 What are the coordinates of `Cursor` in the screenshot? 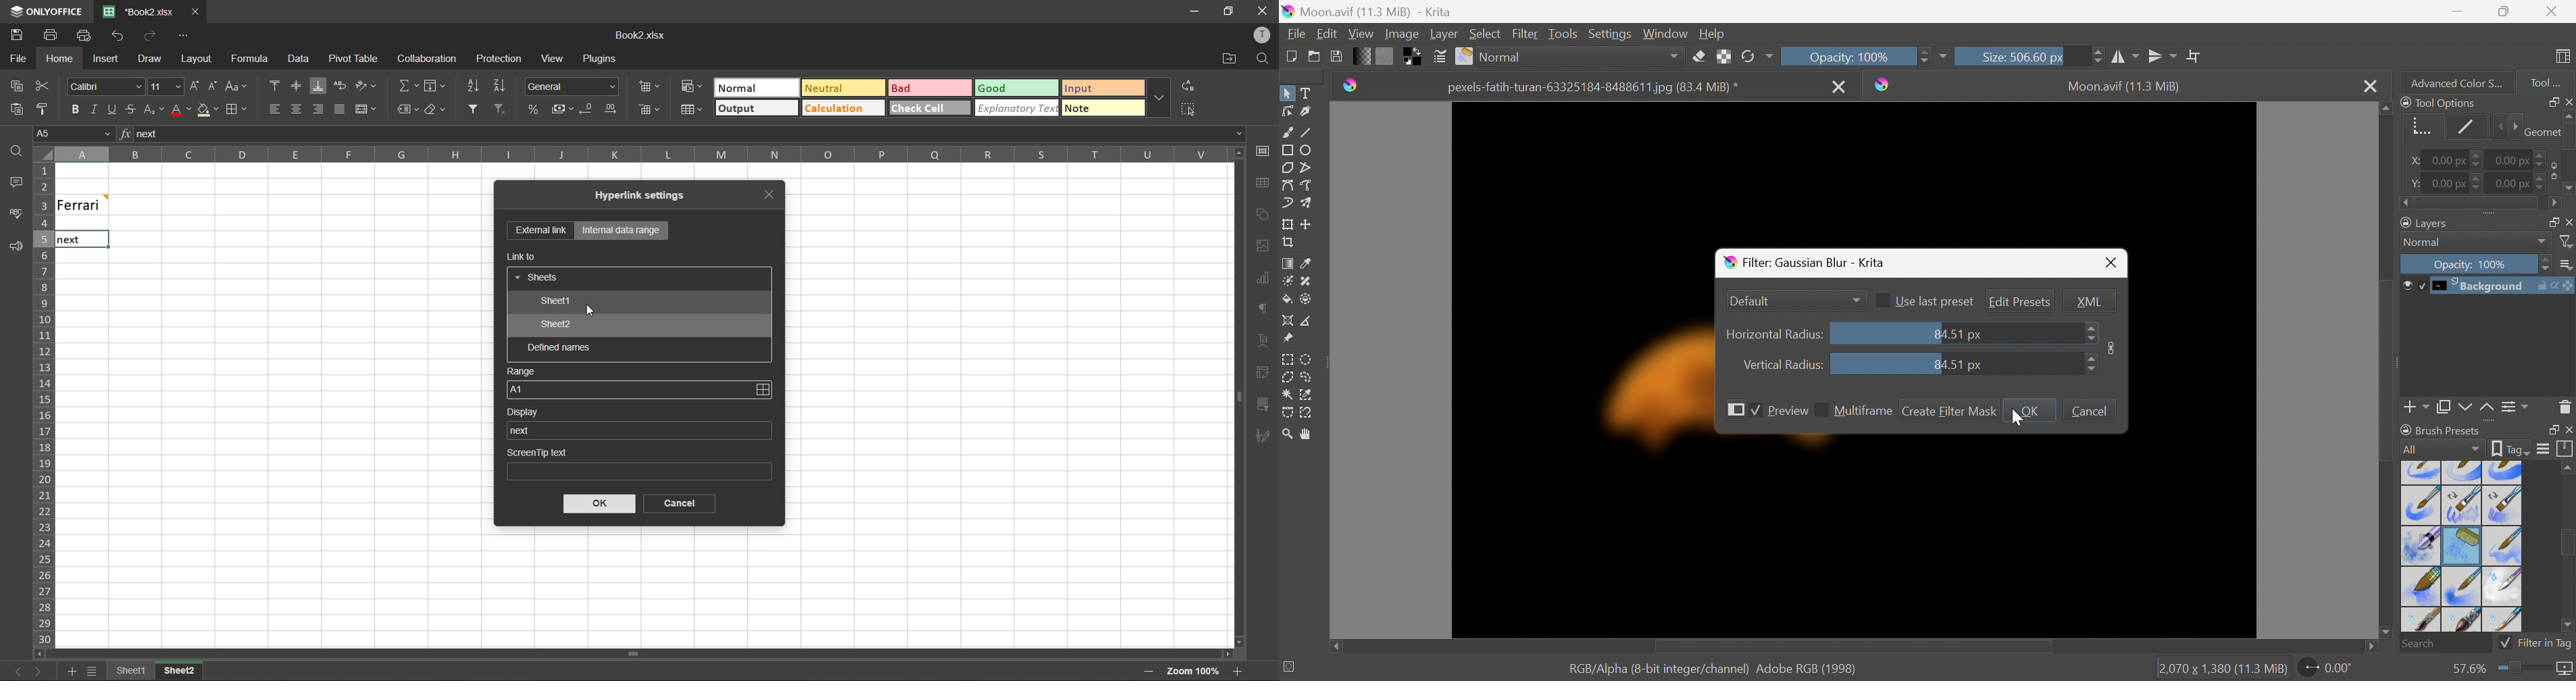 It's located at (2017, 416).